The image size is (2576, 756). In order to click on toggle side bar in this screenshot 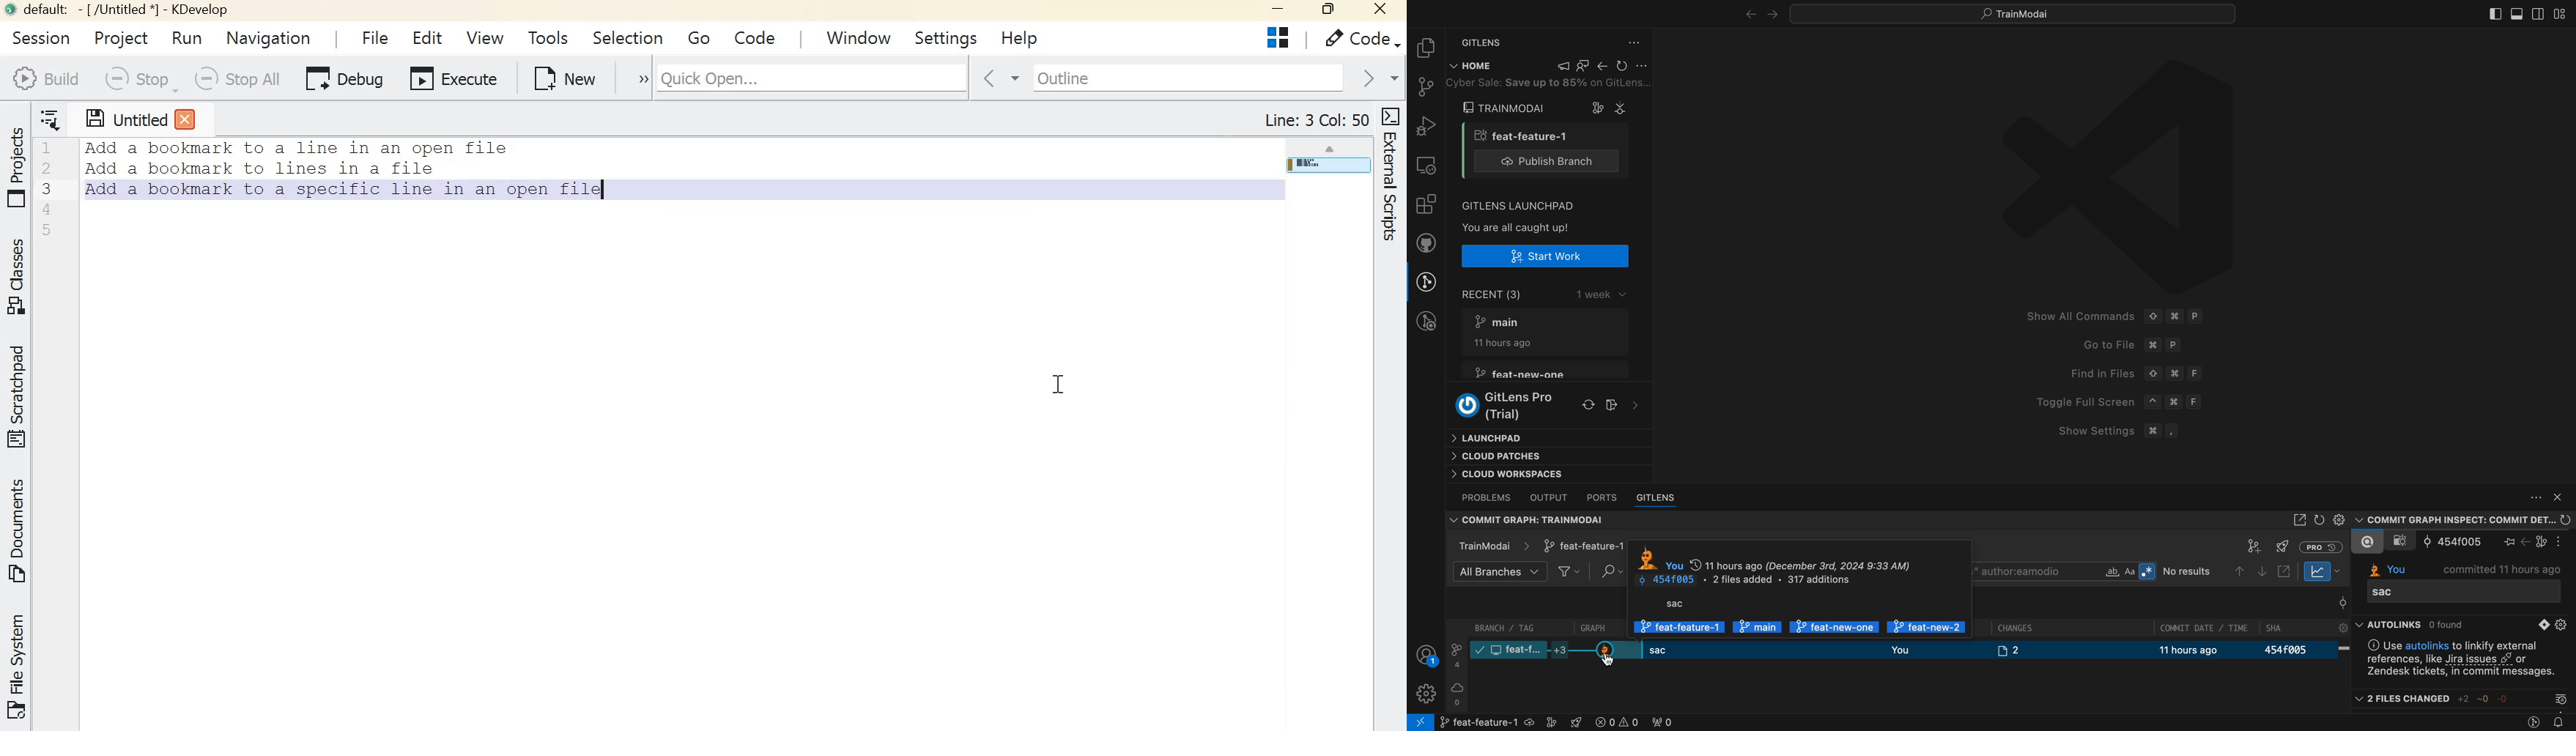, I will do `click(2491, 15)`.